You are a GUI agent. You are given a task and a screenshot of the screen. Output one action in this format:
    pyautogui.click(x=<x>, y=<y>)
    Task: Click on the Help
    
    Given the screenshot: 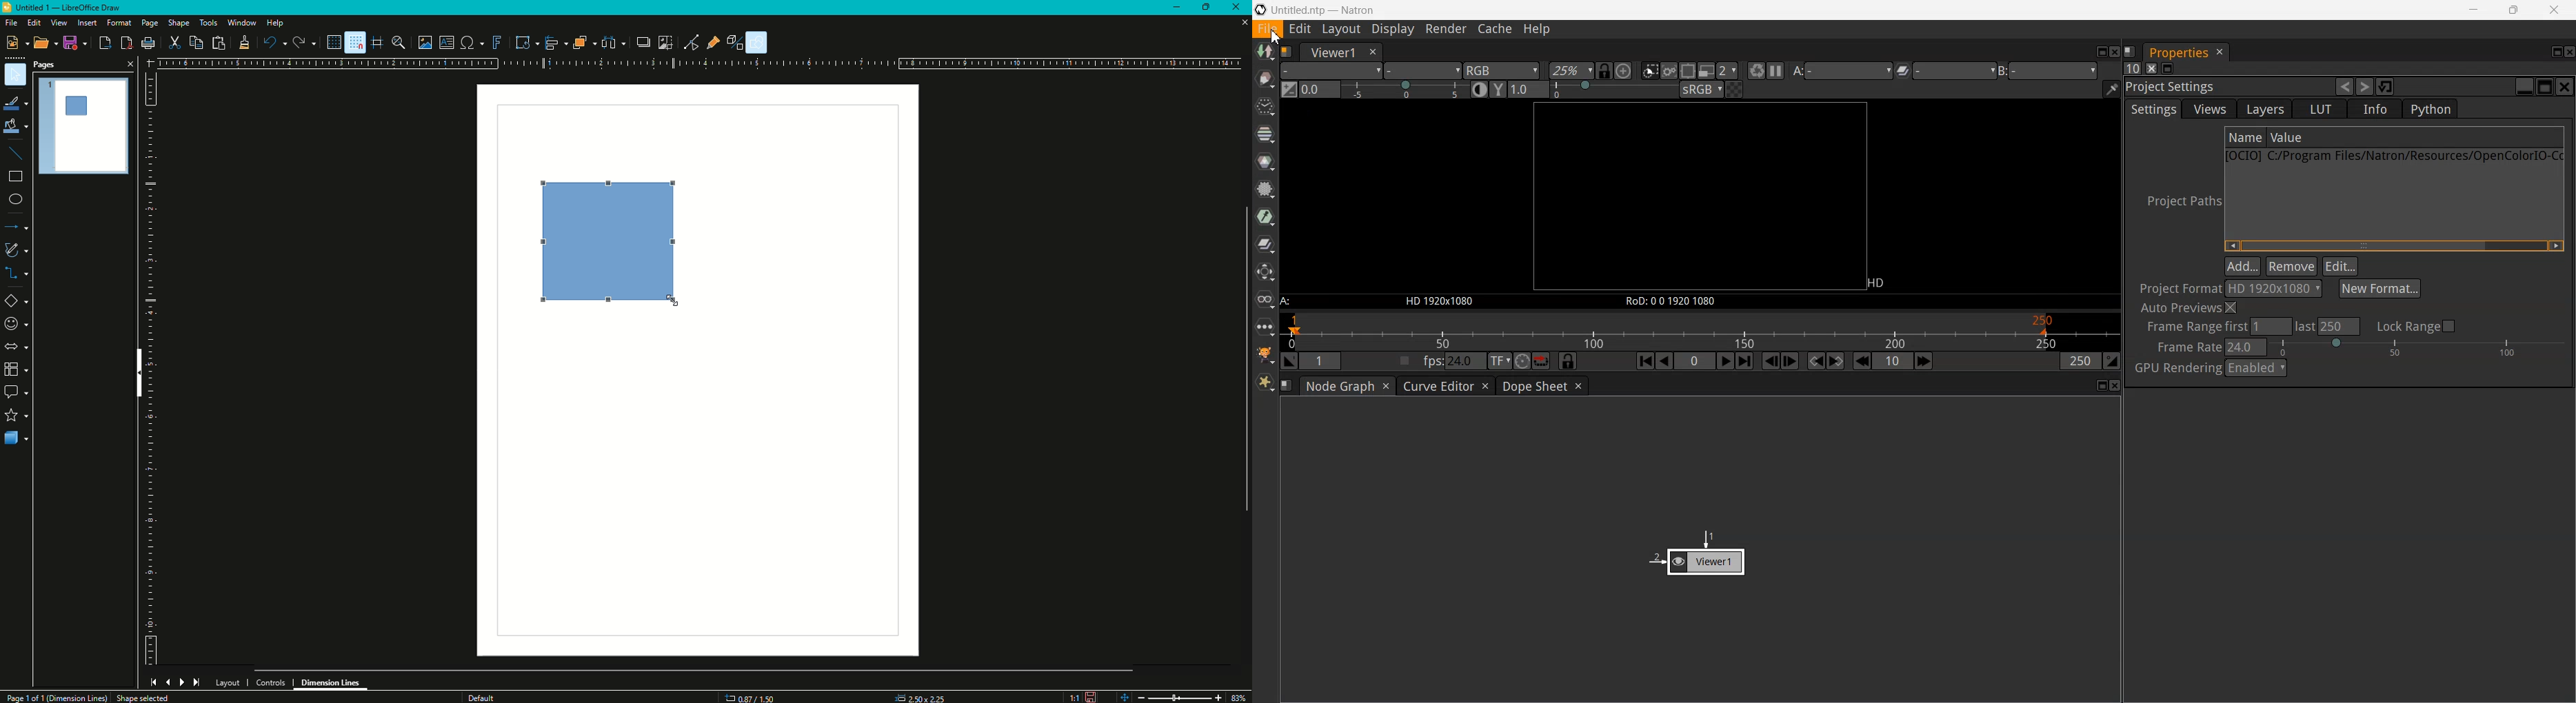 What is the action you would take?
    pyautogui.click(x=275, y=24)
    